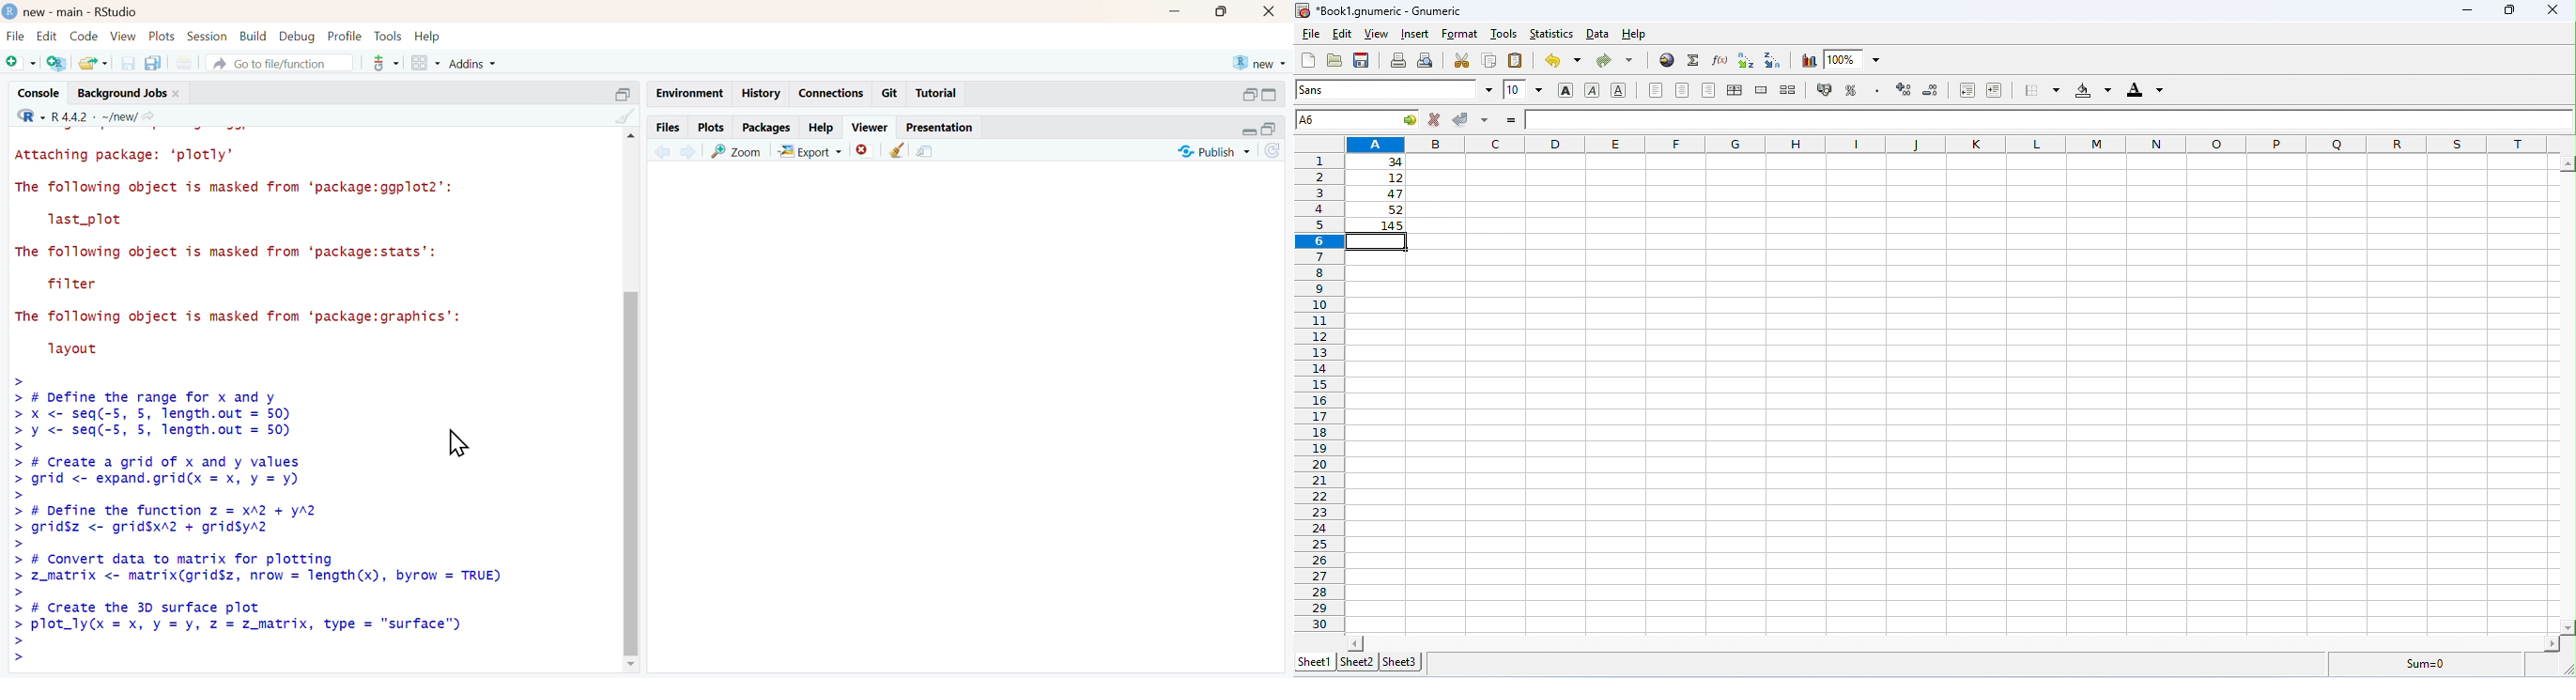 This screenshot has width=2576, height=700. I want to click on create a project, so click(57, 64).